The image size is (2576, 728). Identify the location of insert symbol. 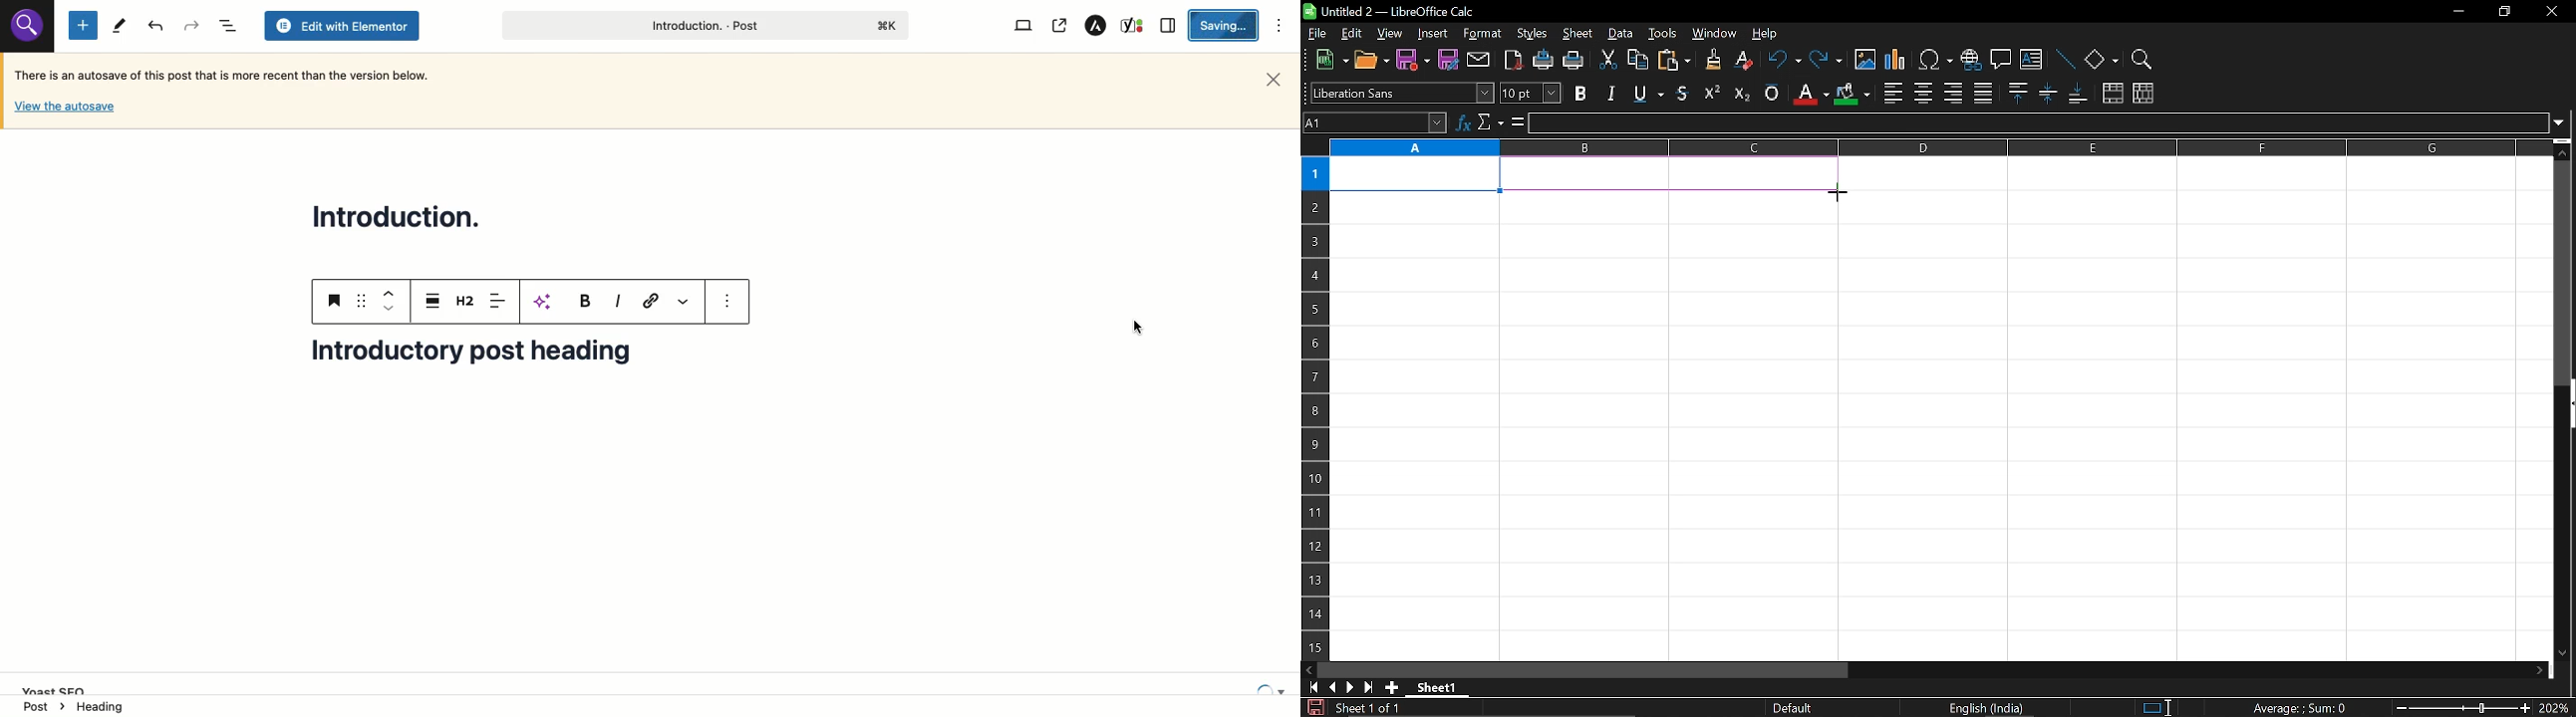
(1936, 59).